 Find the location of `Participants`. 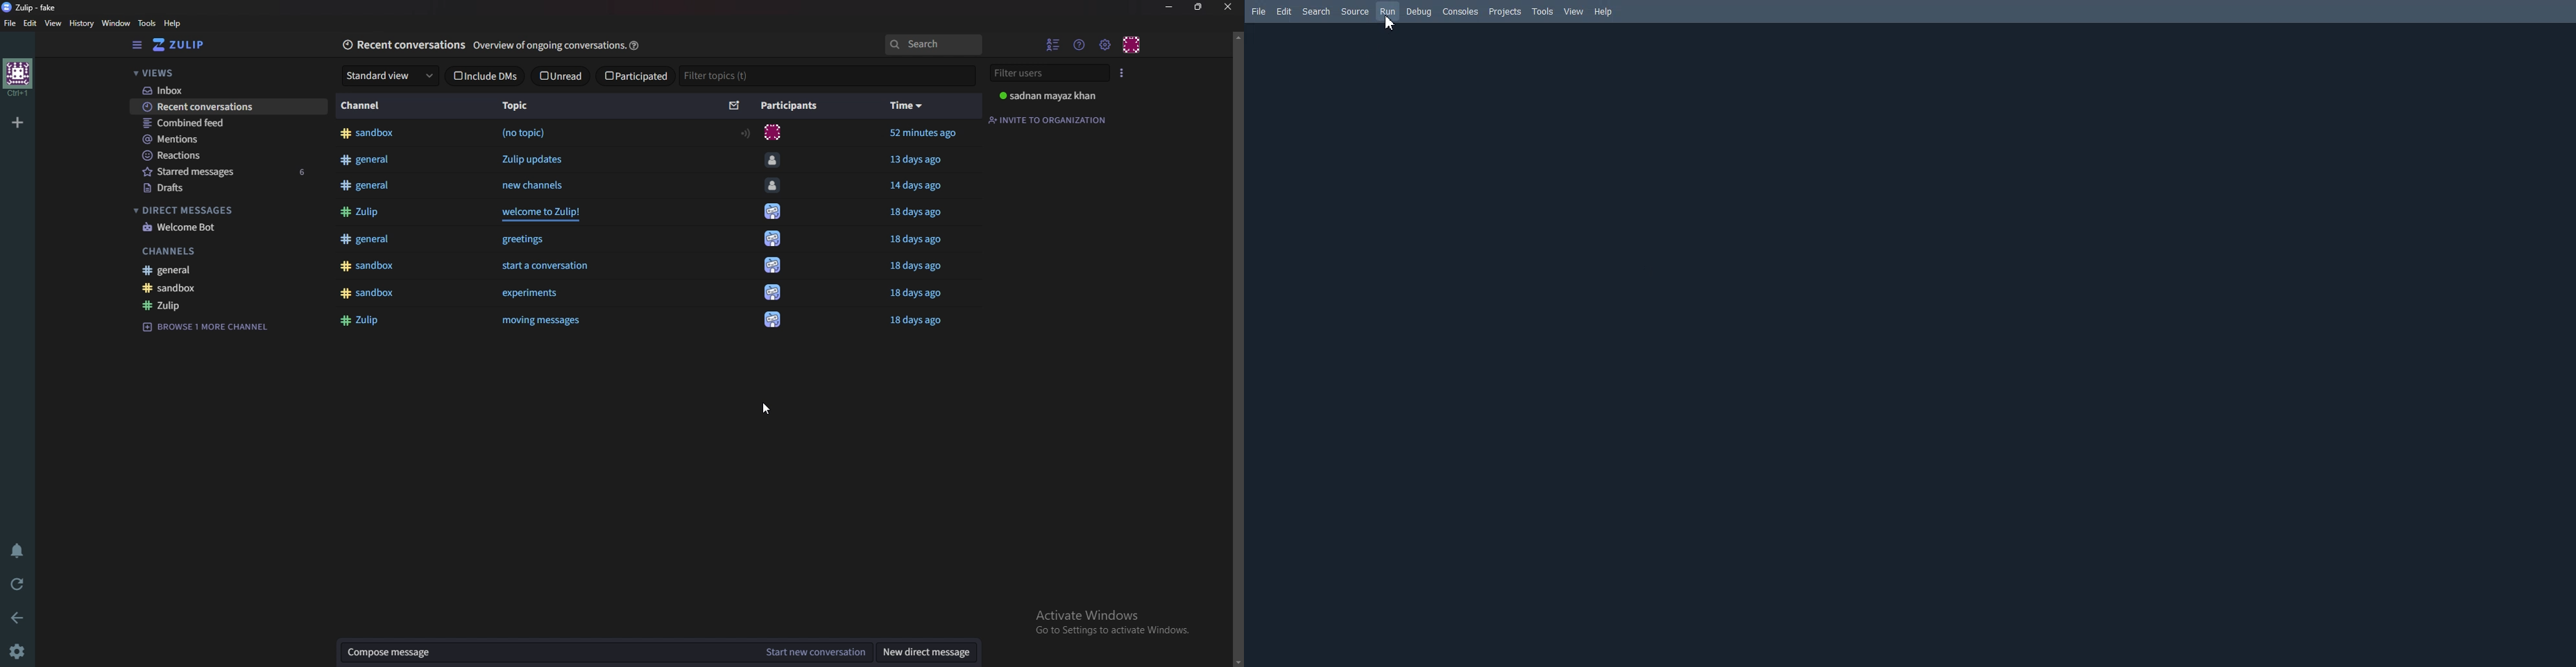

Participants is located at coordinates (787, 106).